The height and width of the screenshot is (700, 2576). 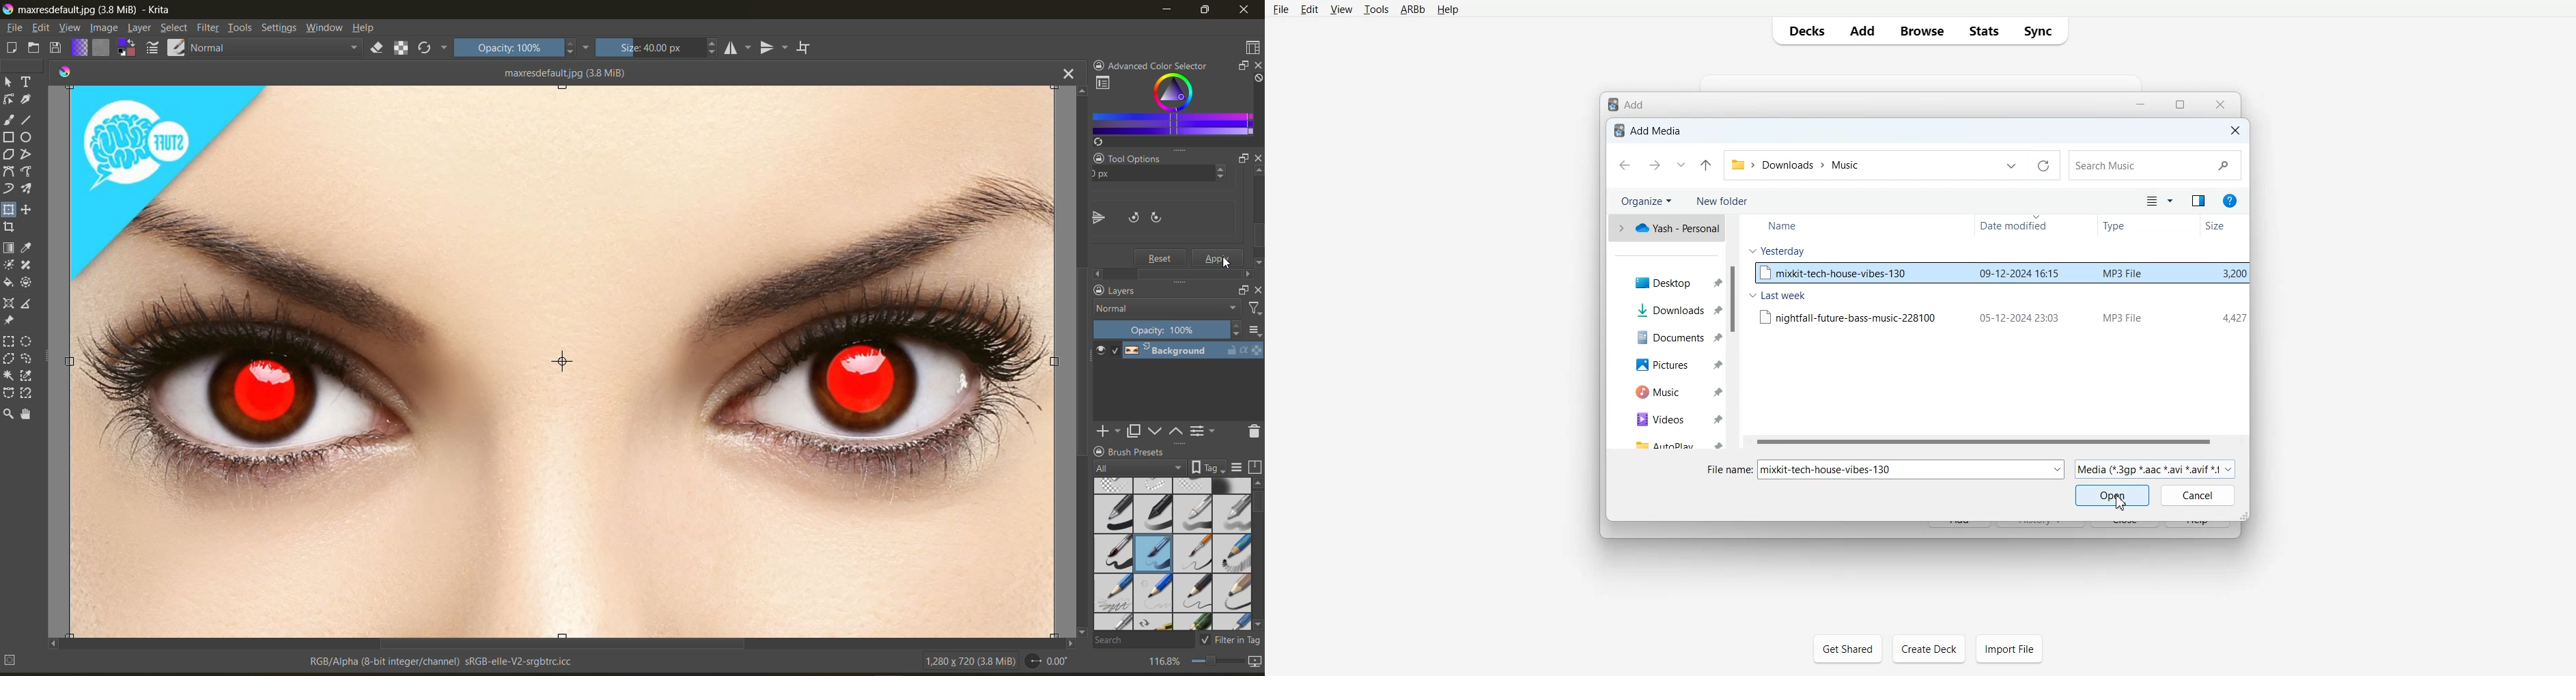 What do you see at coordinates (1134, 430) in the screenshot?
I see `duplicate layer or mask` at bounding box center [1134, 430].